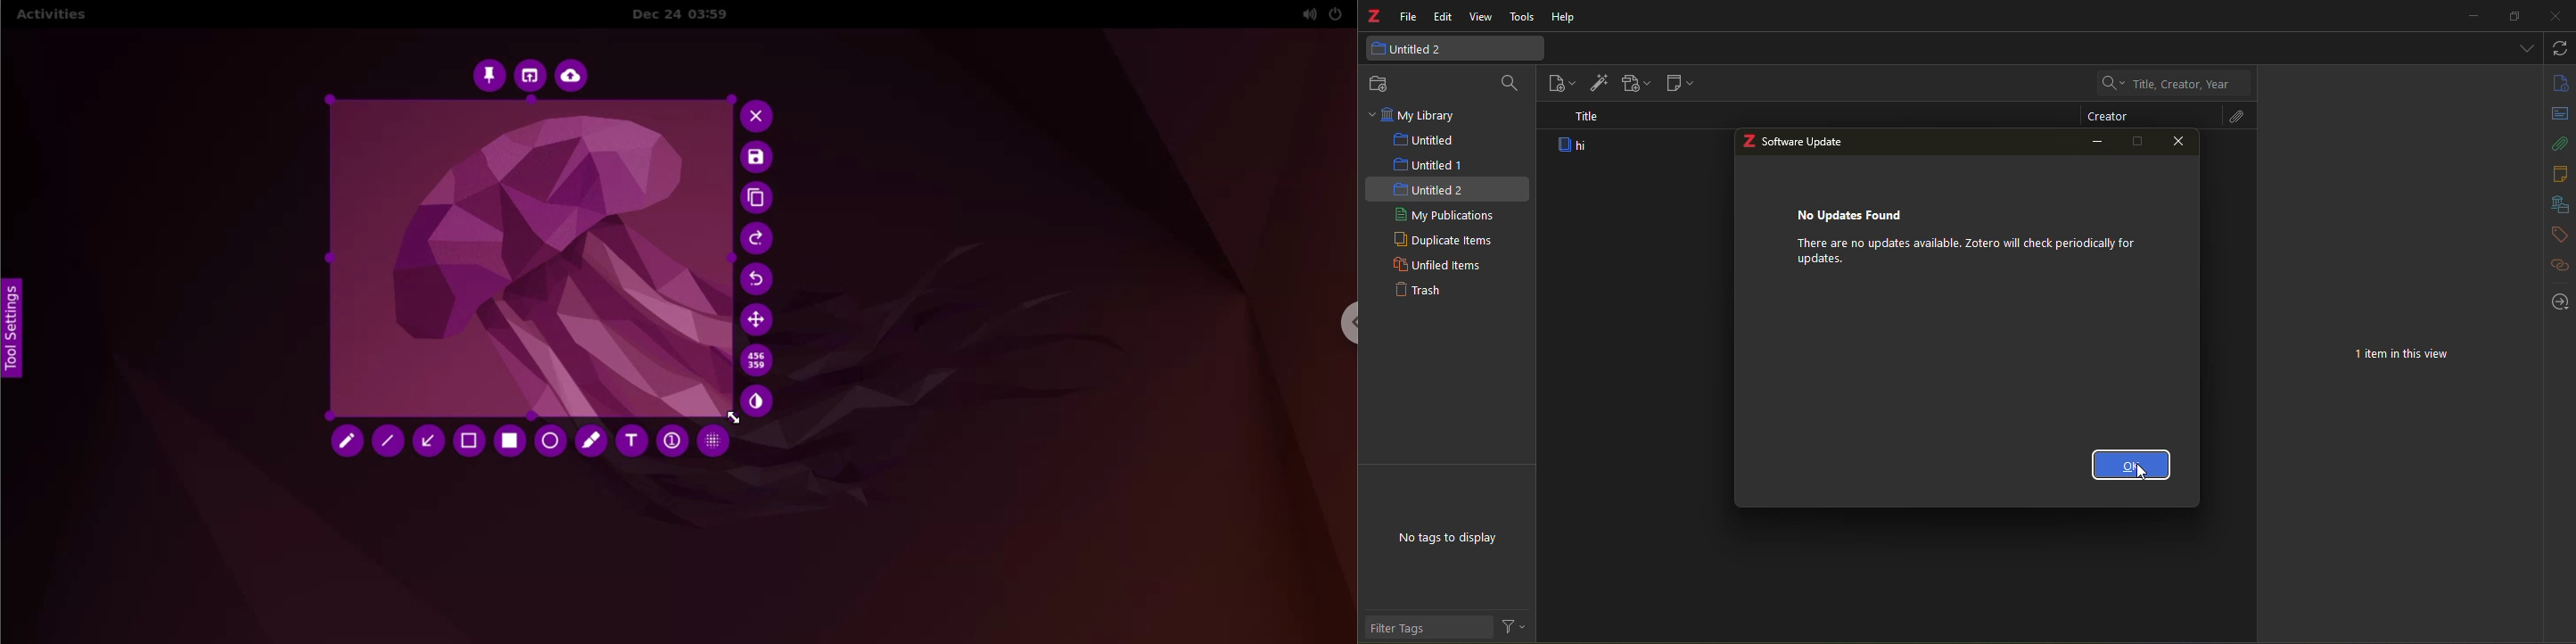  What do you see at coordinates (672, 441) in the screenshot?
I see `auto increment` at bounding box center [672, 441].